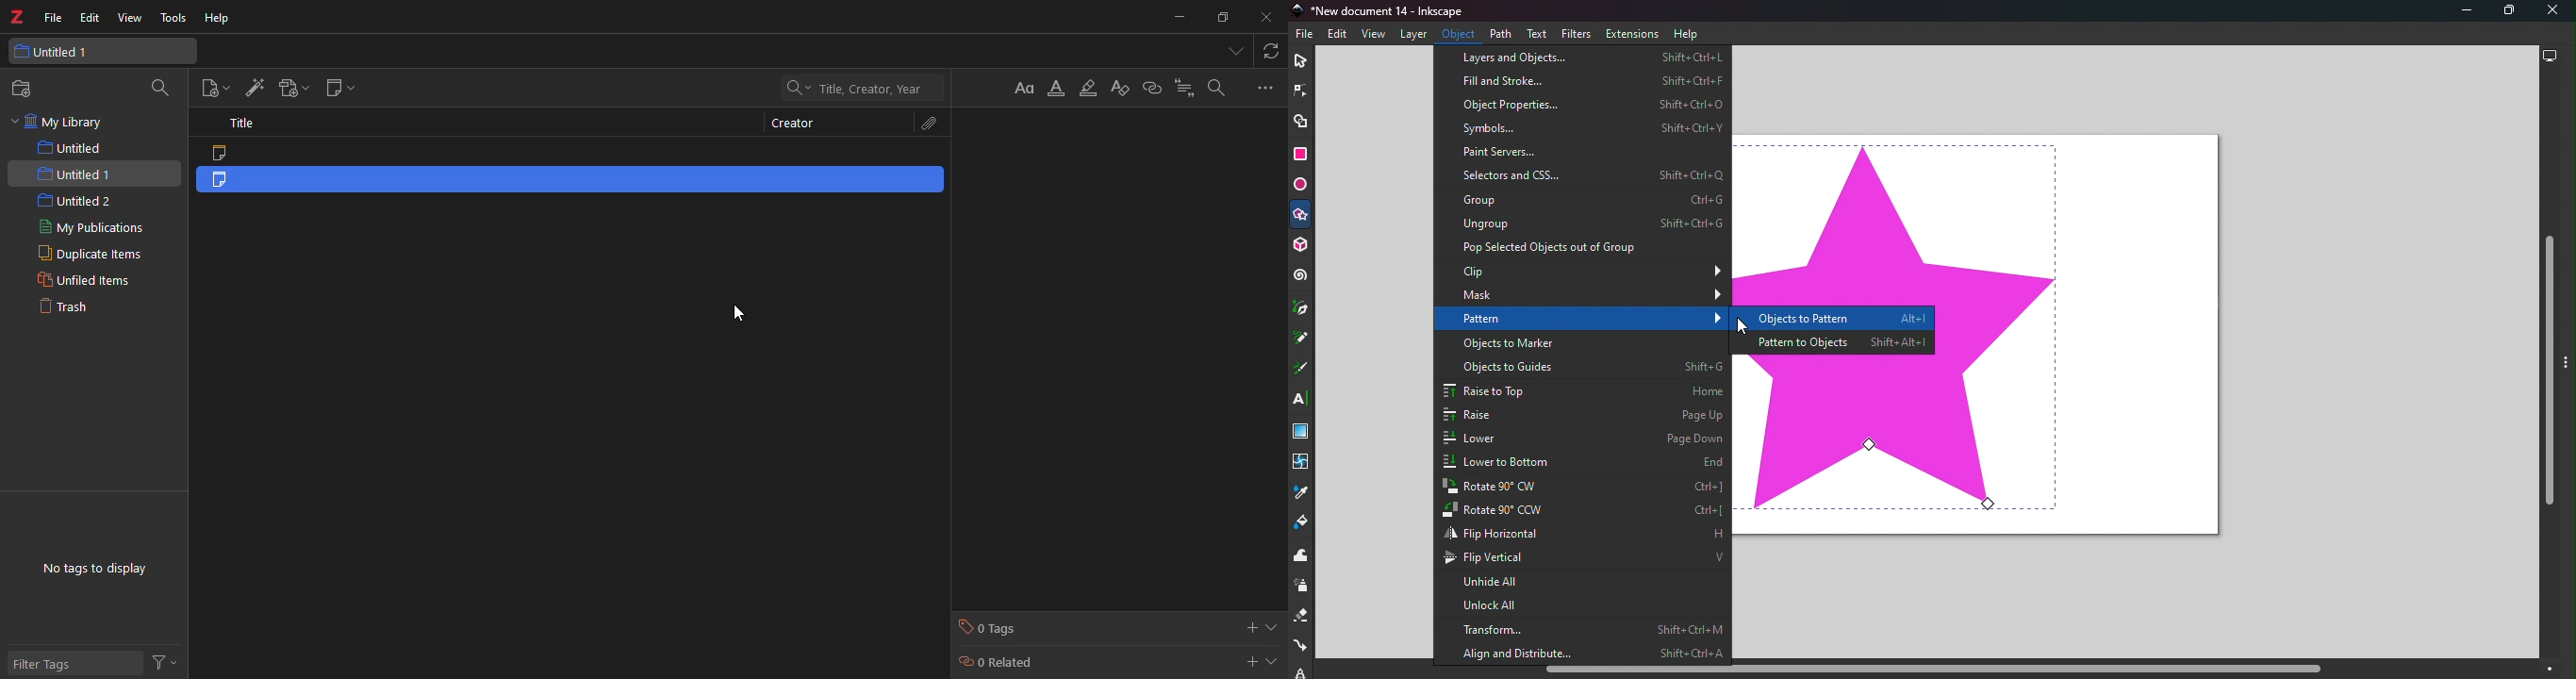 This screenshot has width=2576, height=700. Describe the element at coordinates (1271, 661) in the screenshot. I see `expand` at that location.